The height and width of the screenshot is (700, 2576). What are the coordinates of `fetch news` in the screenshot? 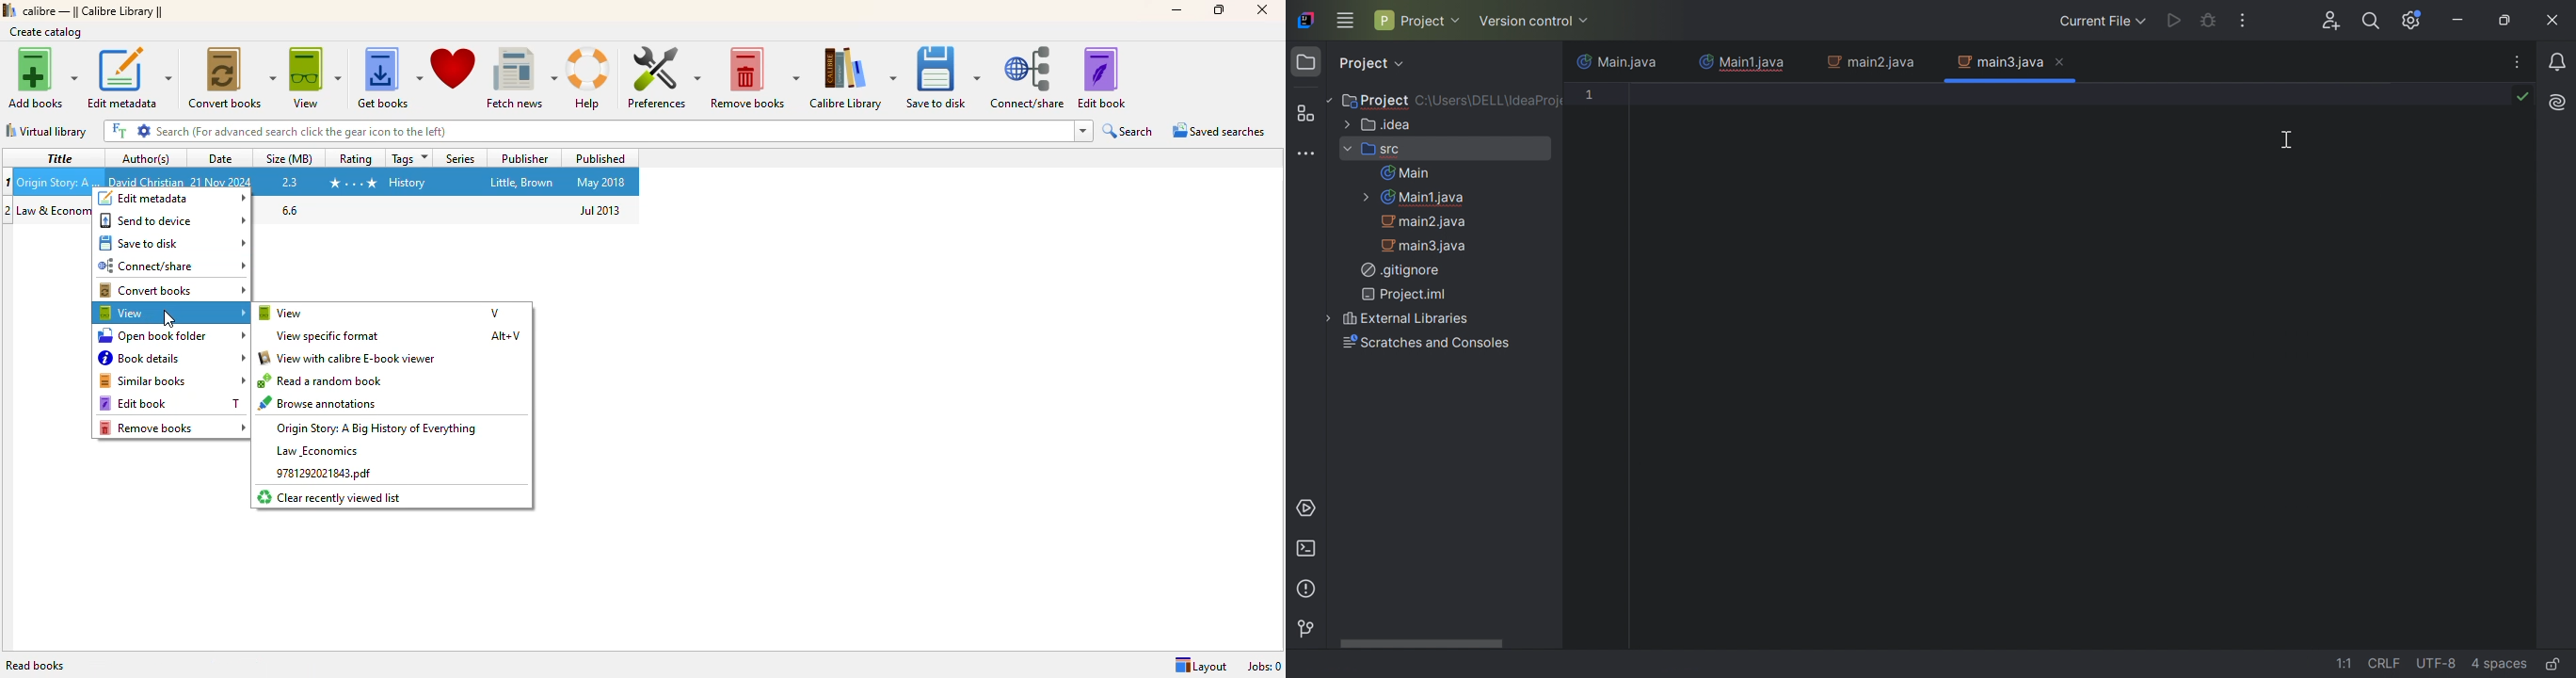 It's located at (521, 78).